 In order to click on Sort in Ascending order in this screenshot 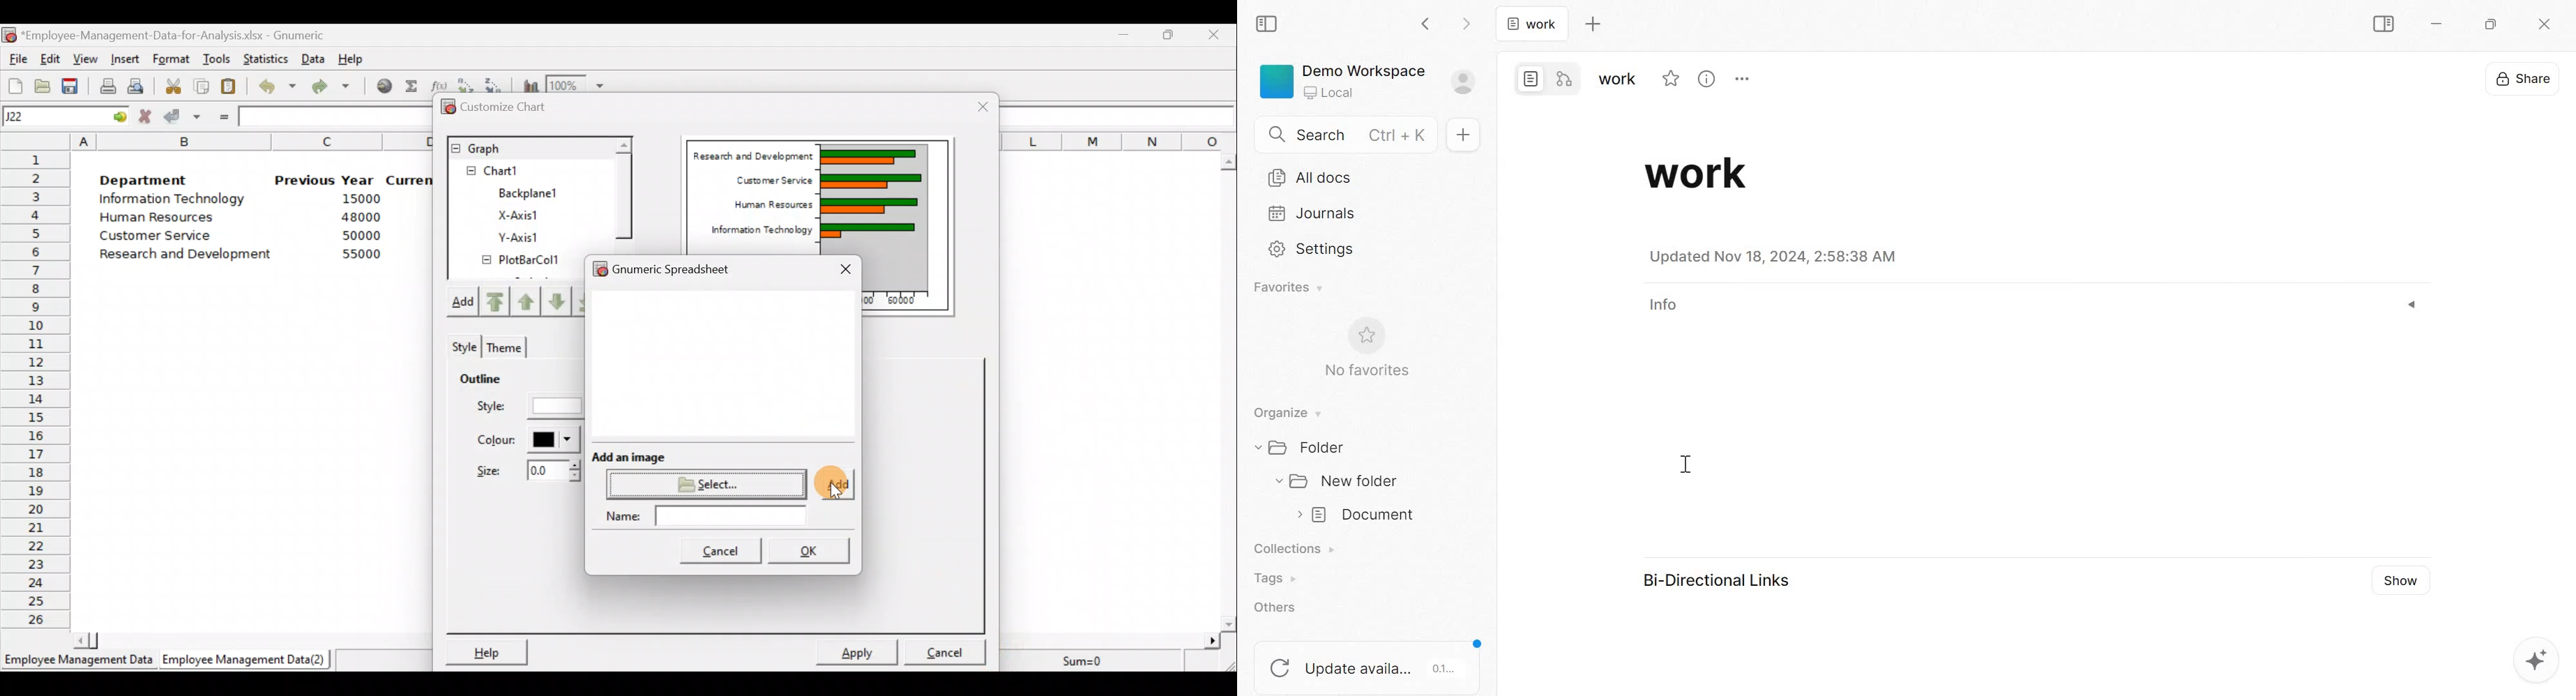, I will do `click(467, 83)`.